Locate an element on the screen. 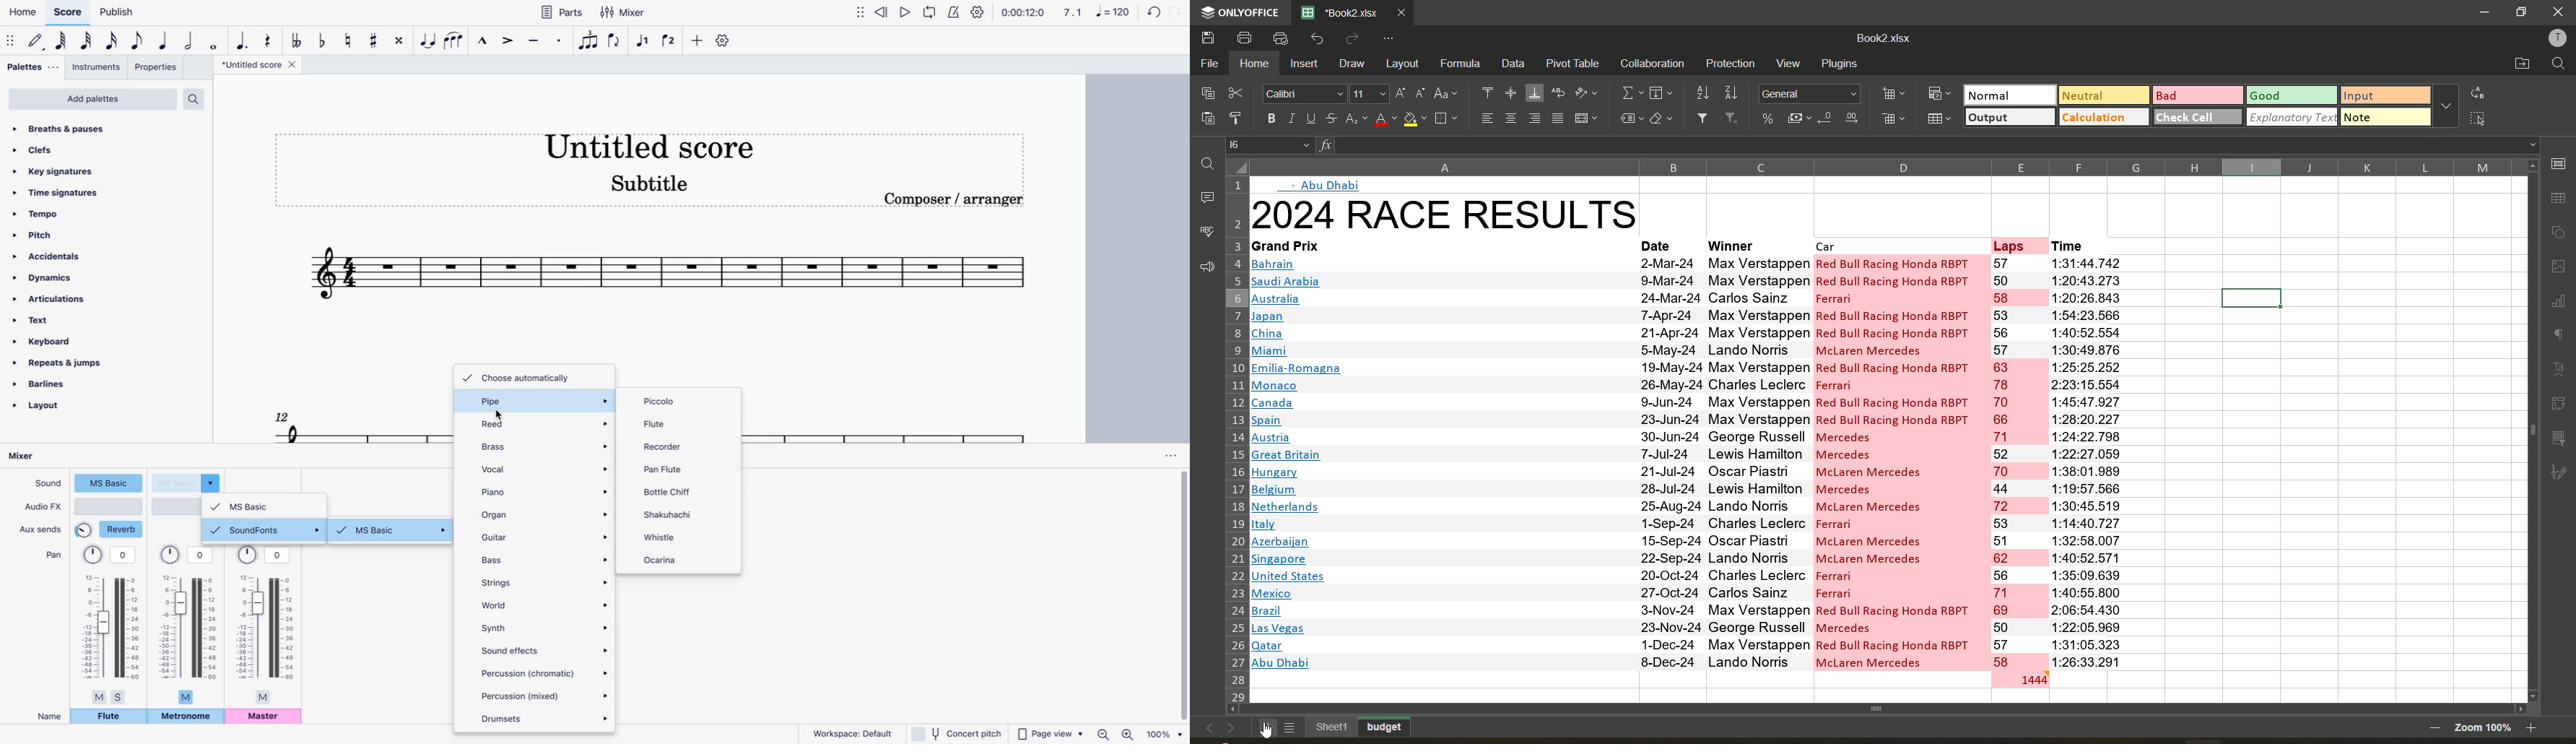  flute is located at coordinates (672, 422).